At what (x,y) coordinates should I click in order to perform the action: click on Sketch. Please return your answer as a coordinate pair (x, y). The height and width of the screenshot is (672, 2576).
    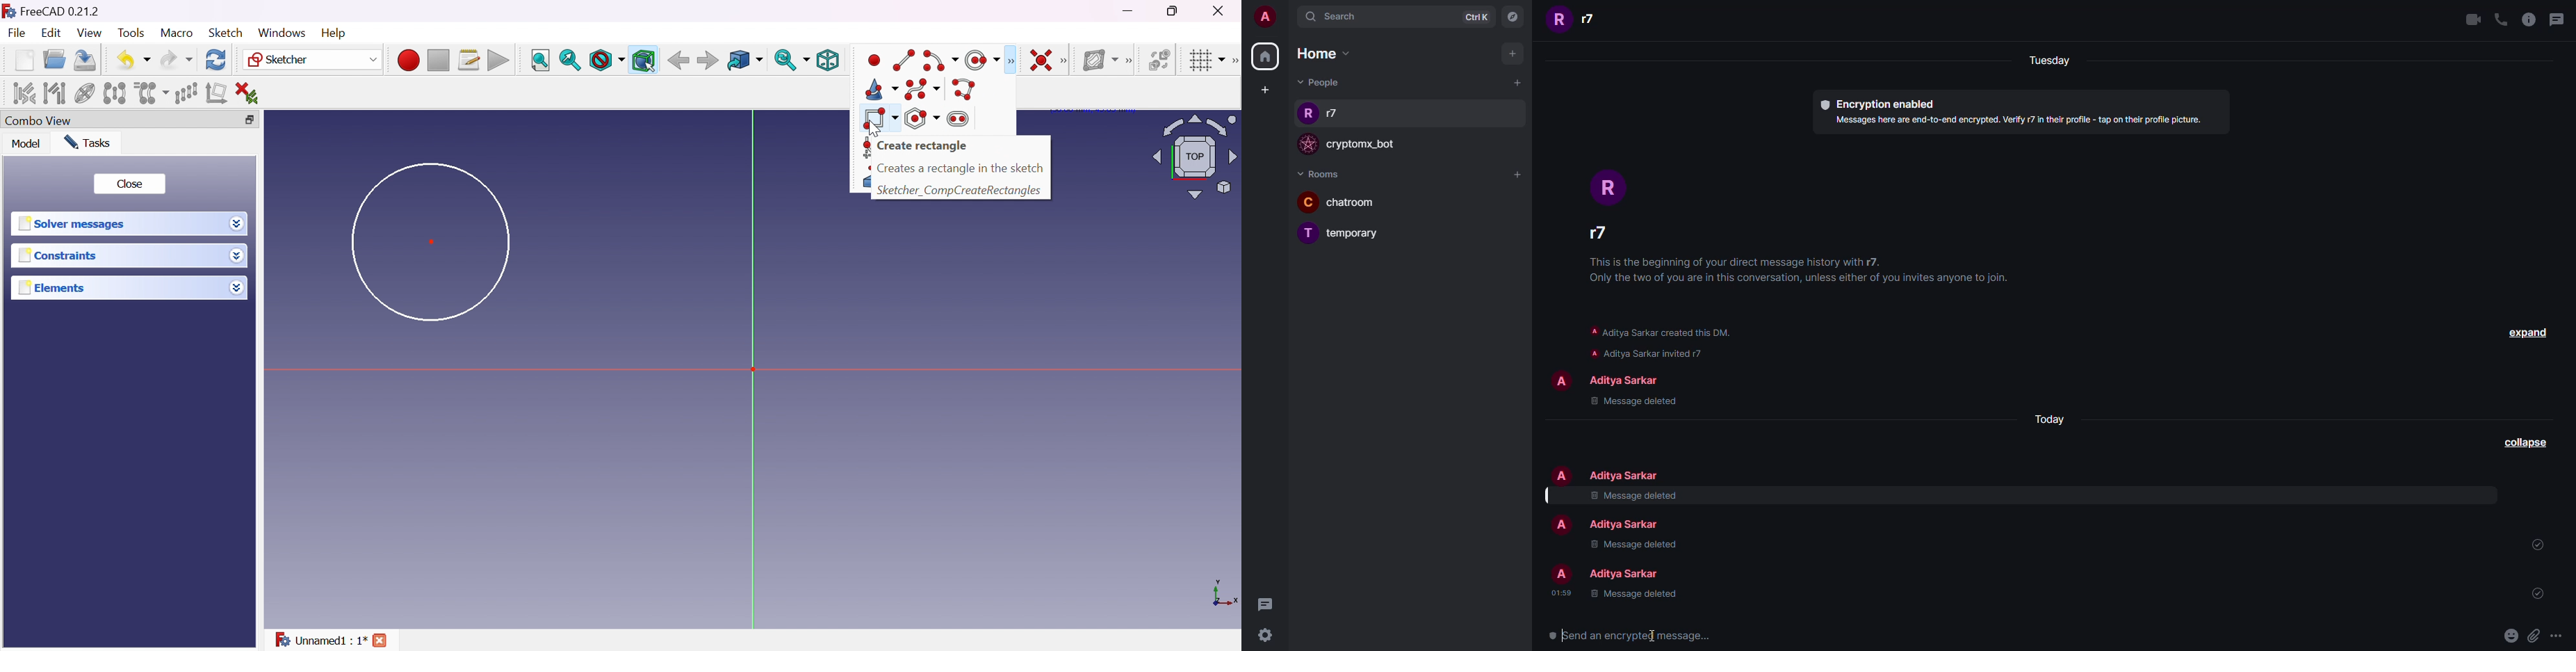
    Looking at the image, I should click on (225, 32).